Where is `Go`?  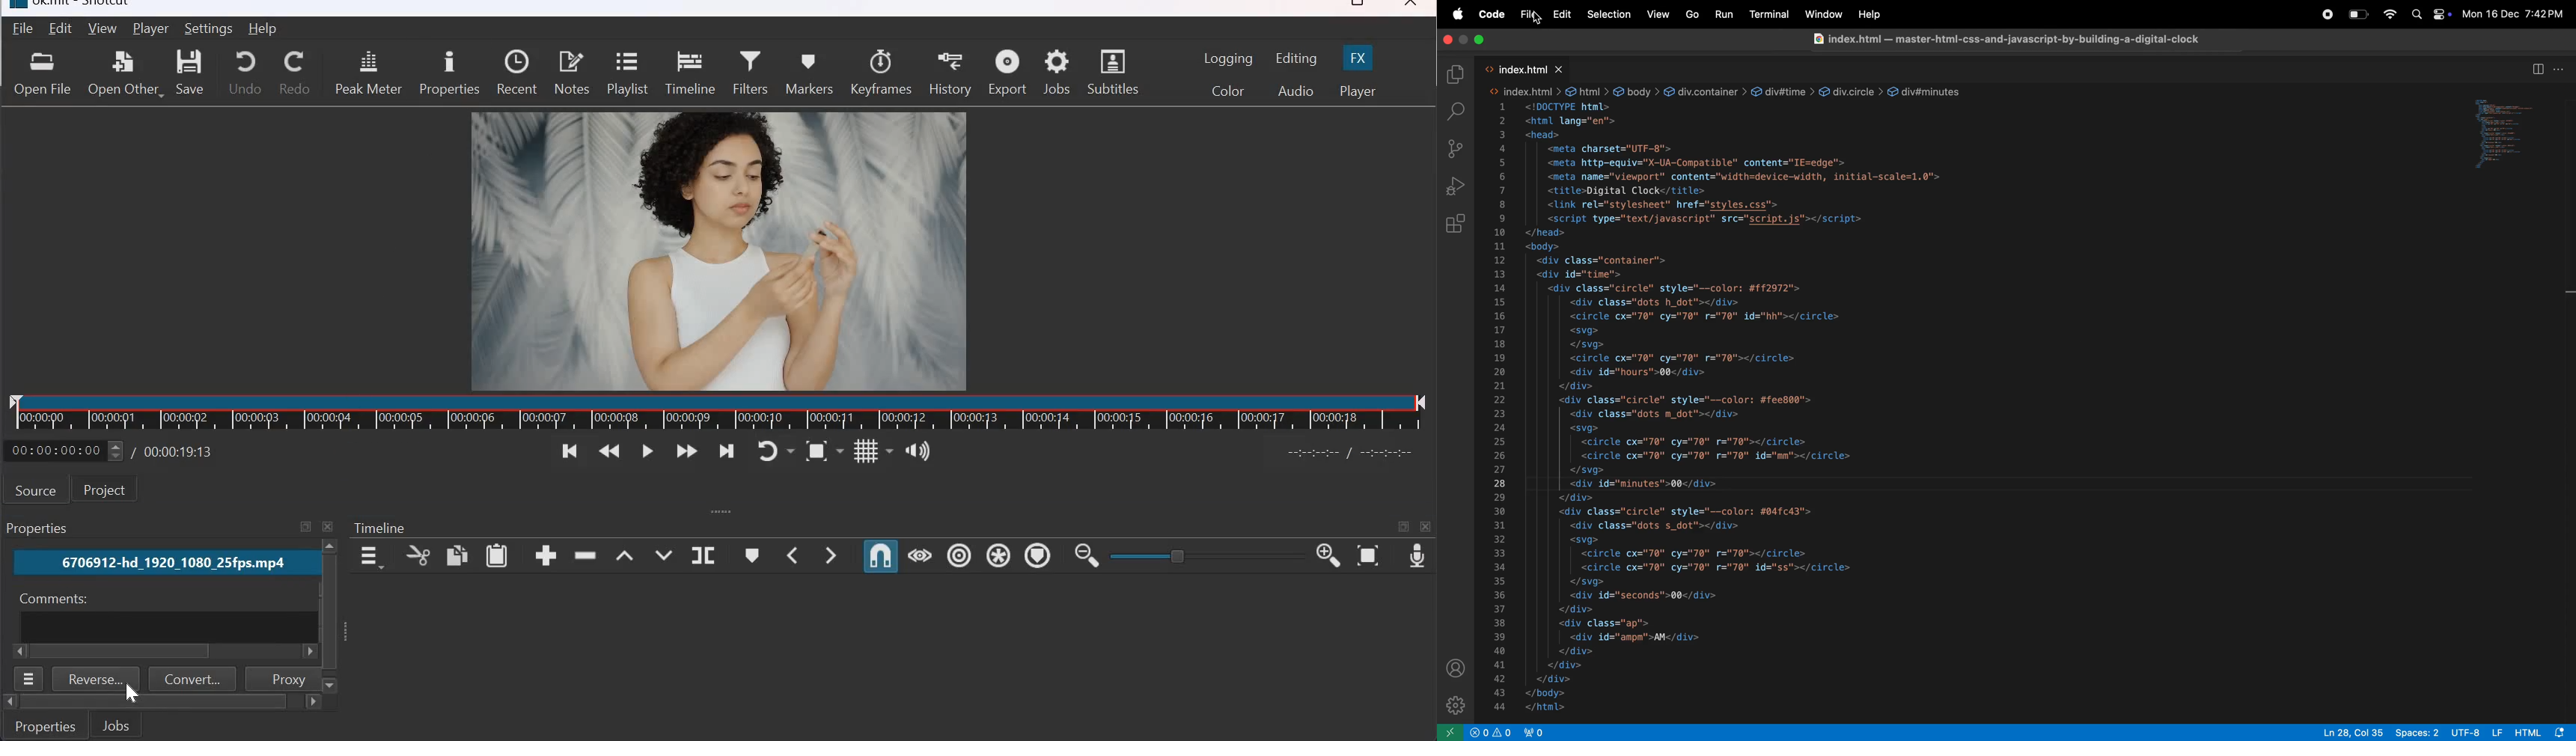 Go is located at coordinates (1693, 16).